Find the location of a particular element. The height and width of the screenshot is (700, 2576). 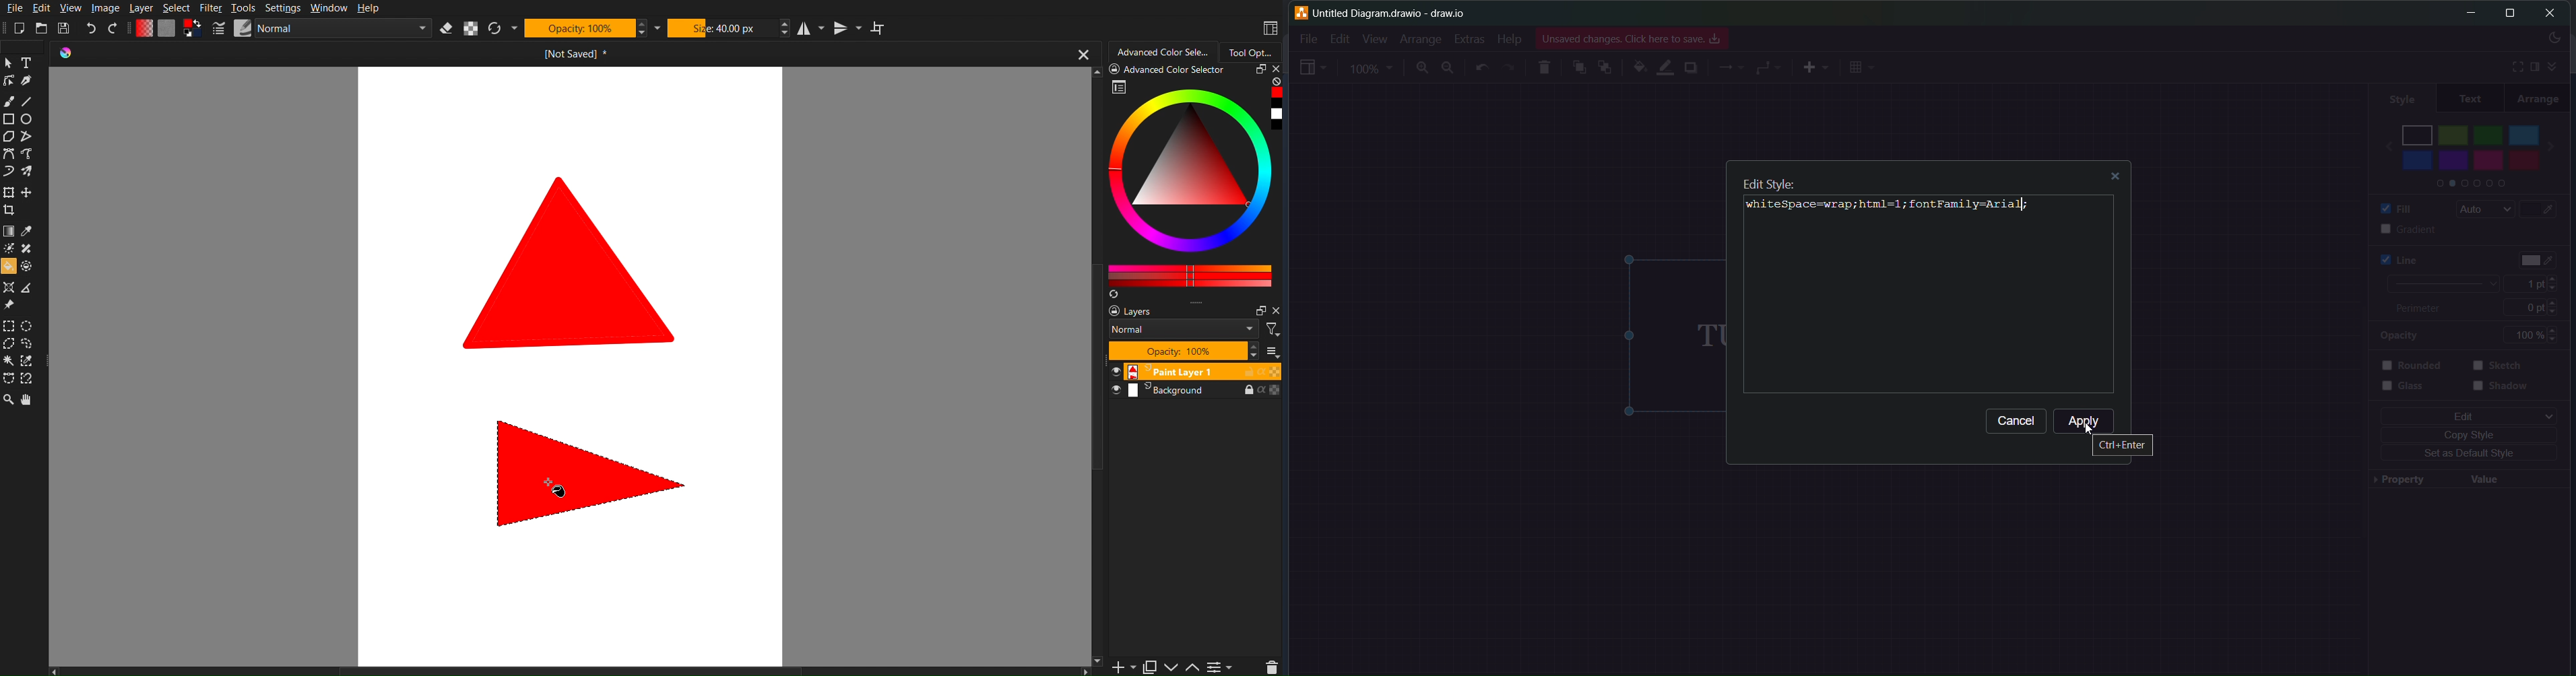

zoom percentage is located at coordinates (1373, 68).